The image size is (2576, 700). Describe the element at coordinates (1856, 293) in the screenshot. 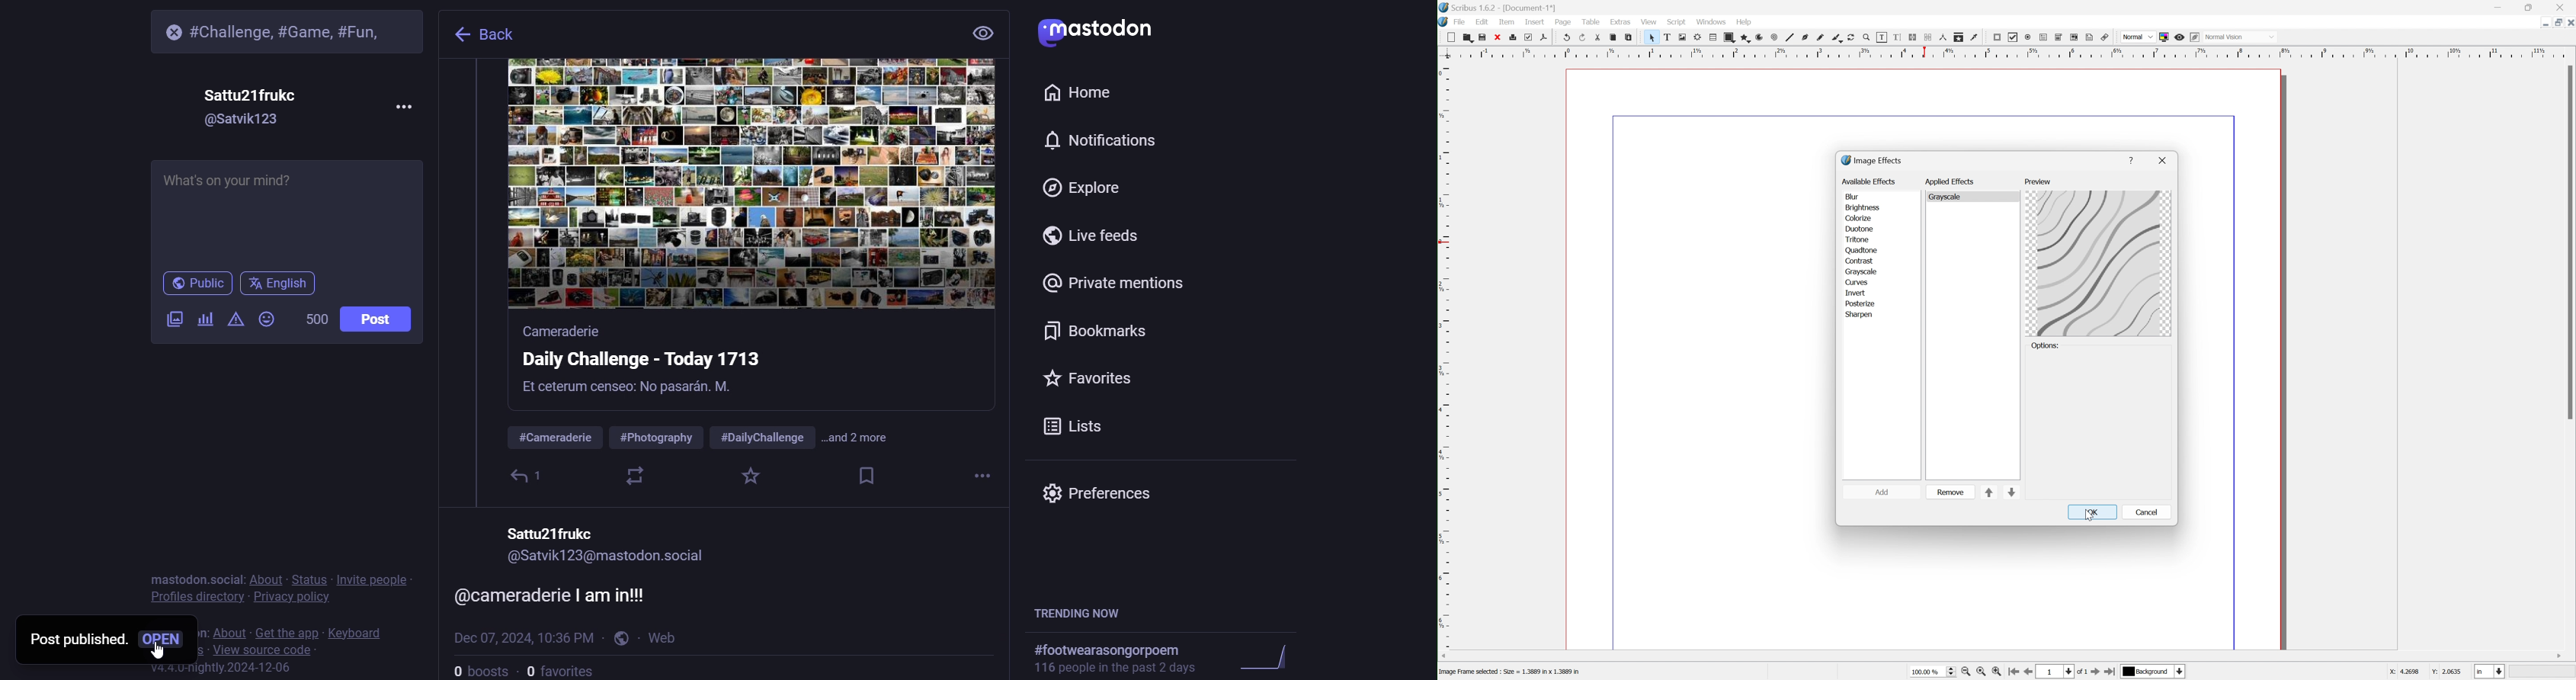

I see `invert` at that location.